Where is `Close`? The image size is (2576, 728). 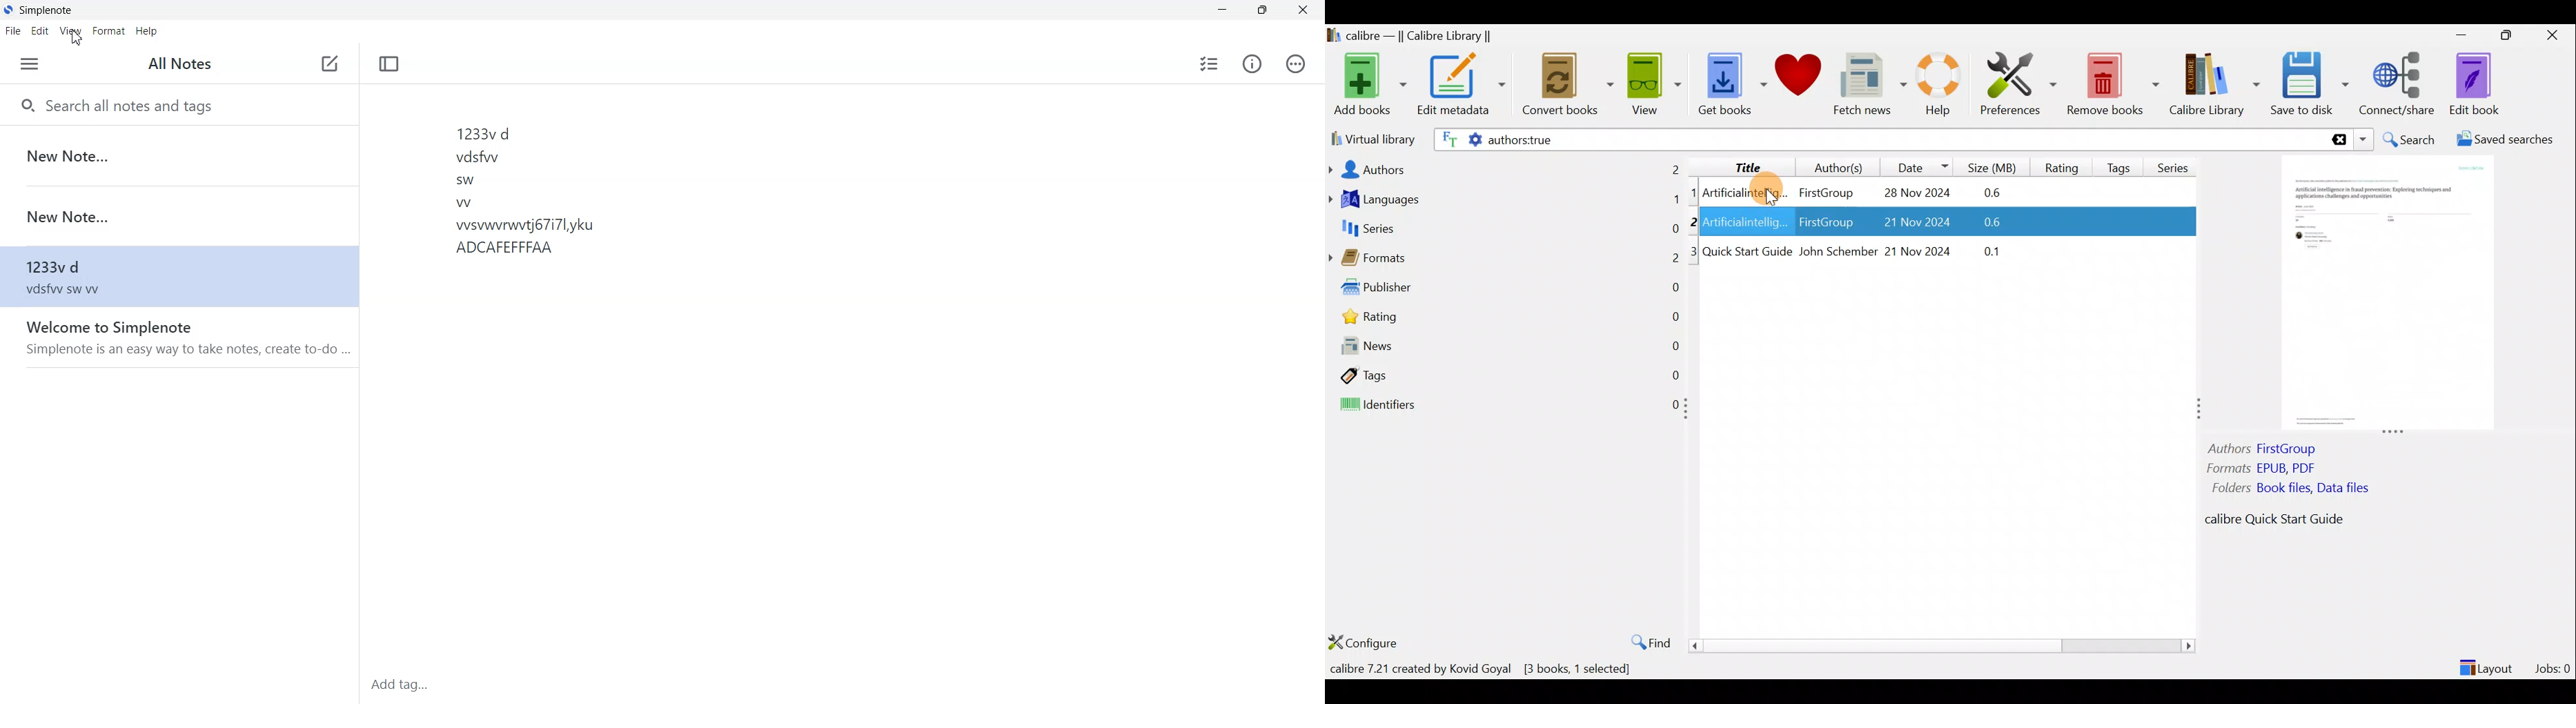
Close is located at coordinates (1301, 10).